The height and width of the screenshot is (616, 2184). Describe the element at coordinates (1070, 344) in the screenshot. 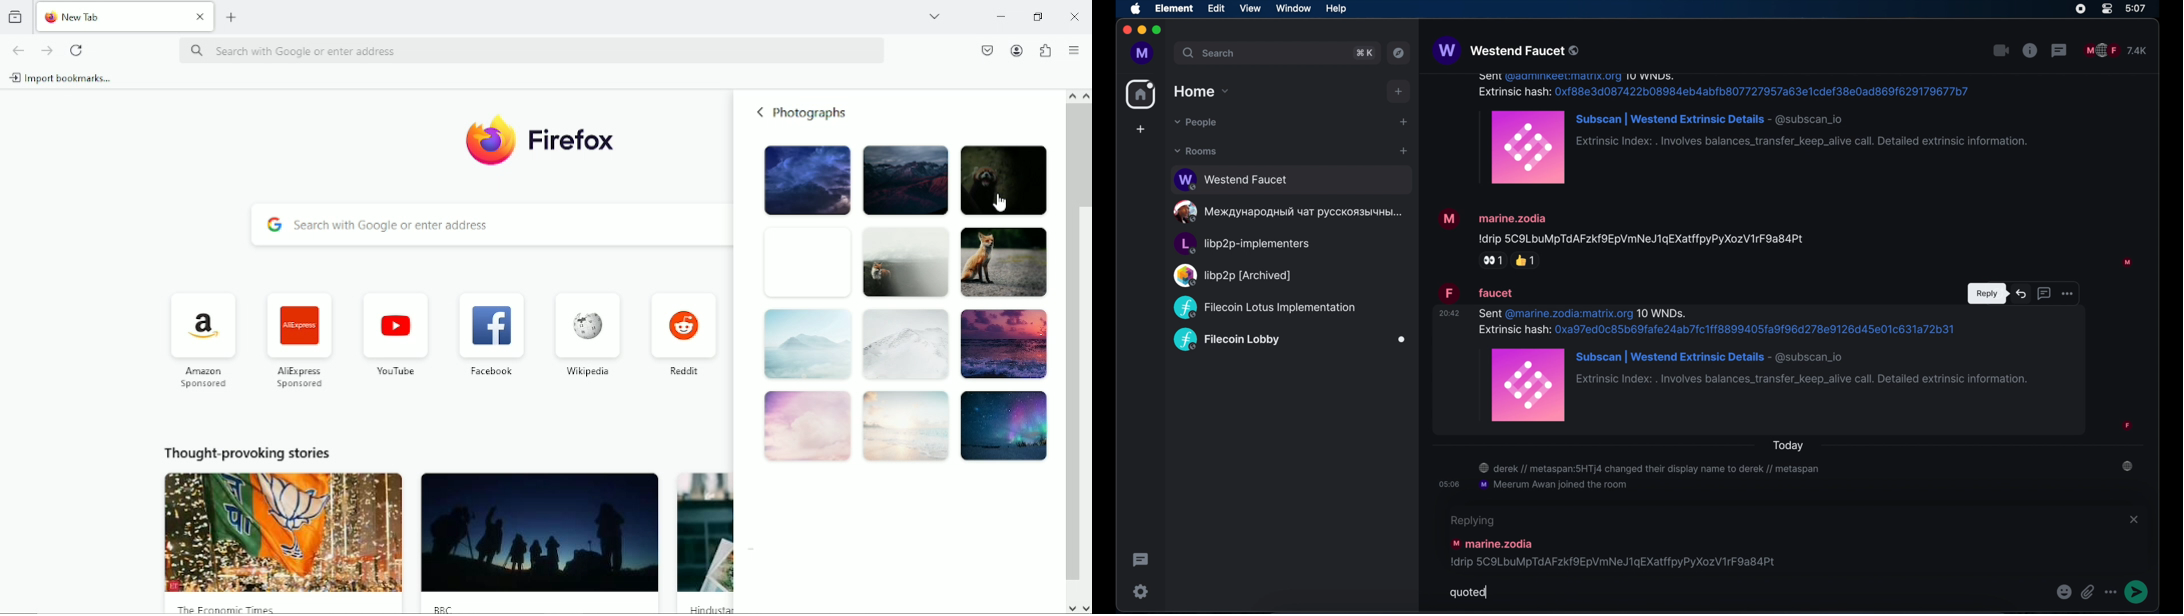

I see `vertical scrollbar` at that location.